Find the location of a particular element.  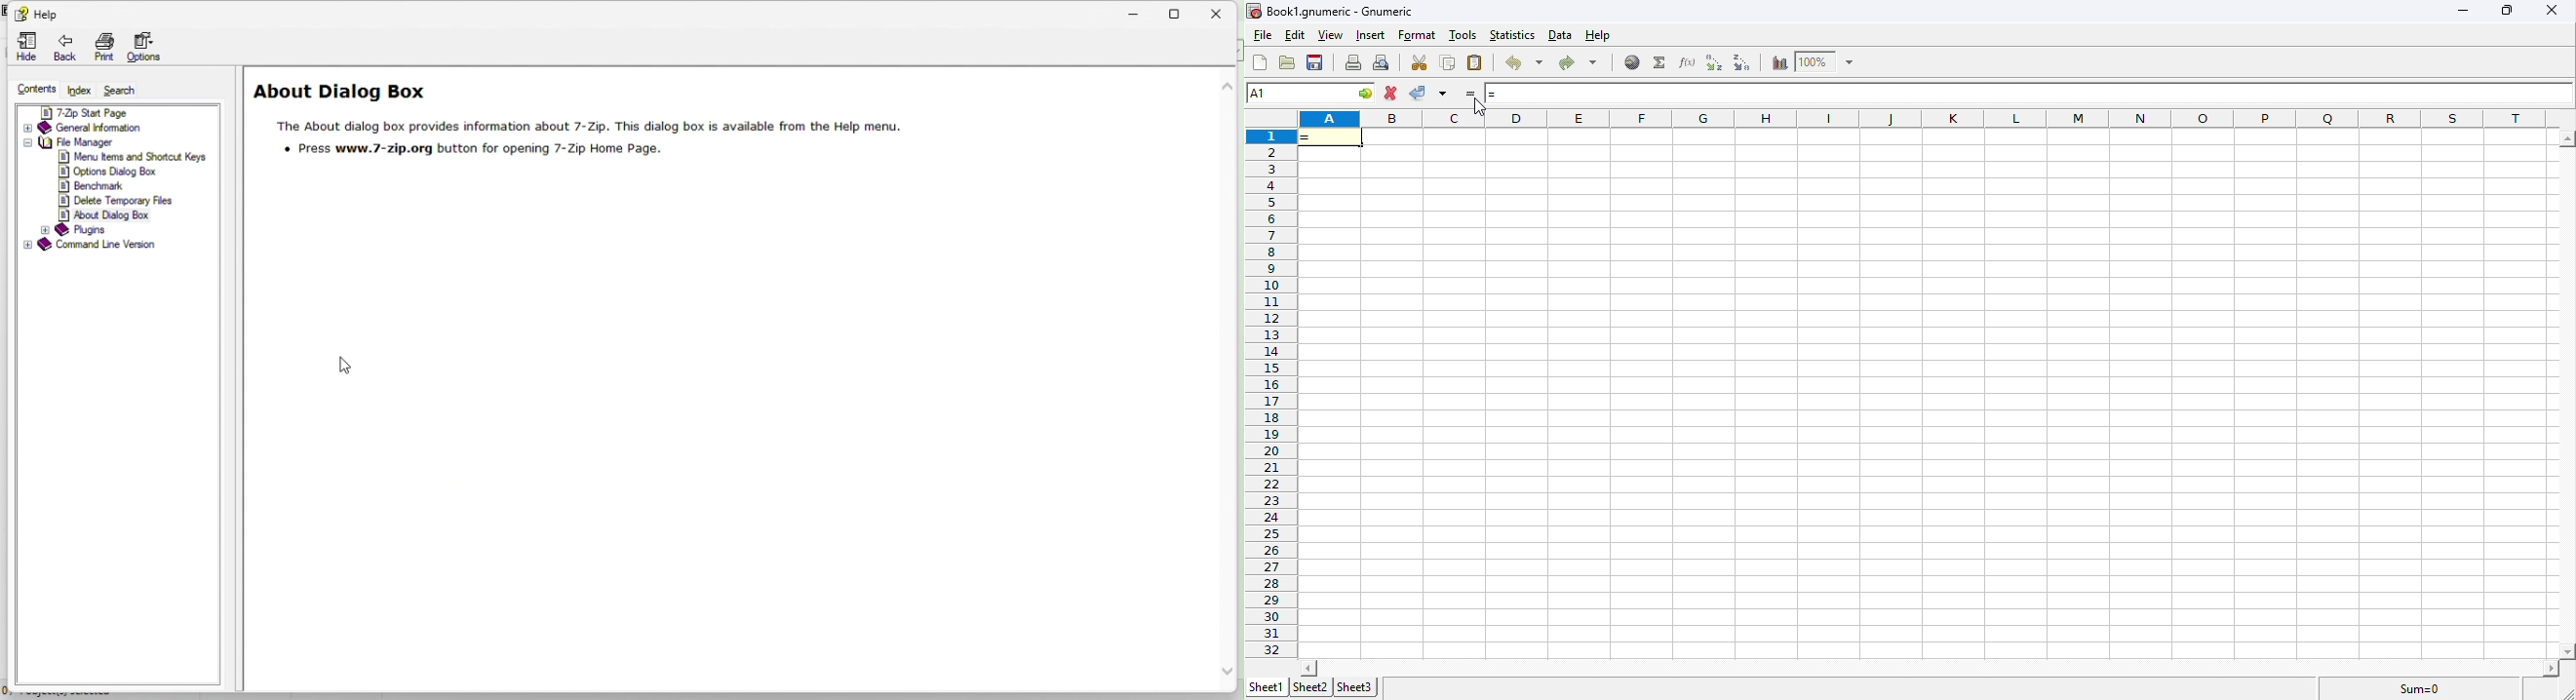

hide  is located at coordinates (25, 48).